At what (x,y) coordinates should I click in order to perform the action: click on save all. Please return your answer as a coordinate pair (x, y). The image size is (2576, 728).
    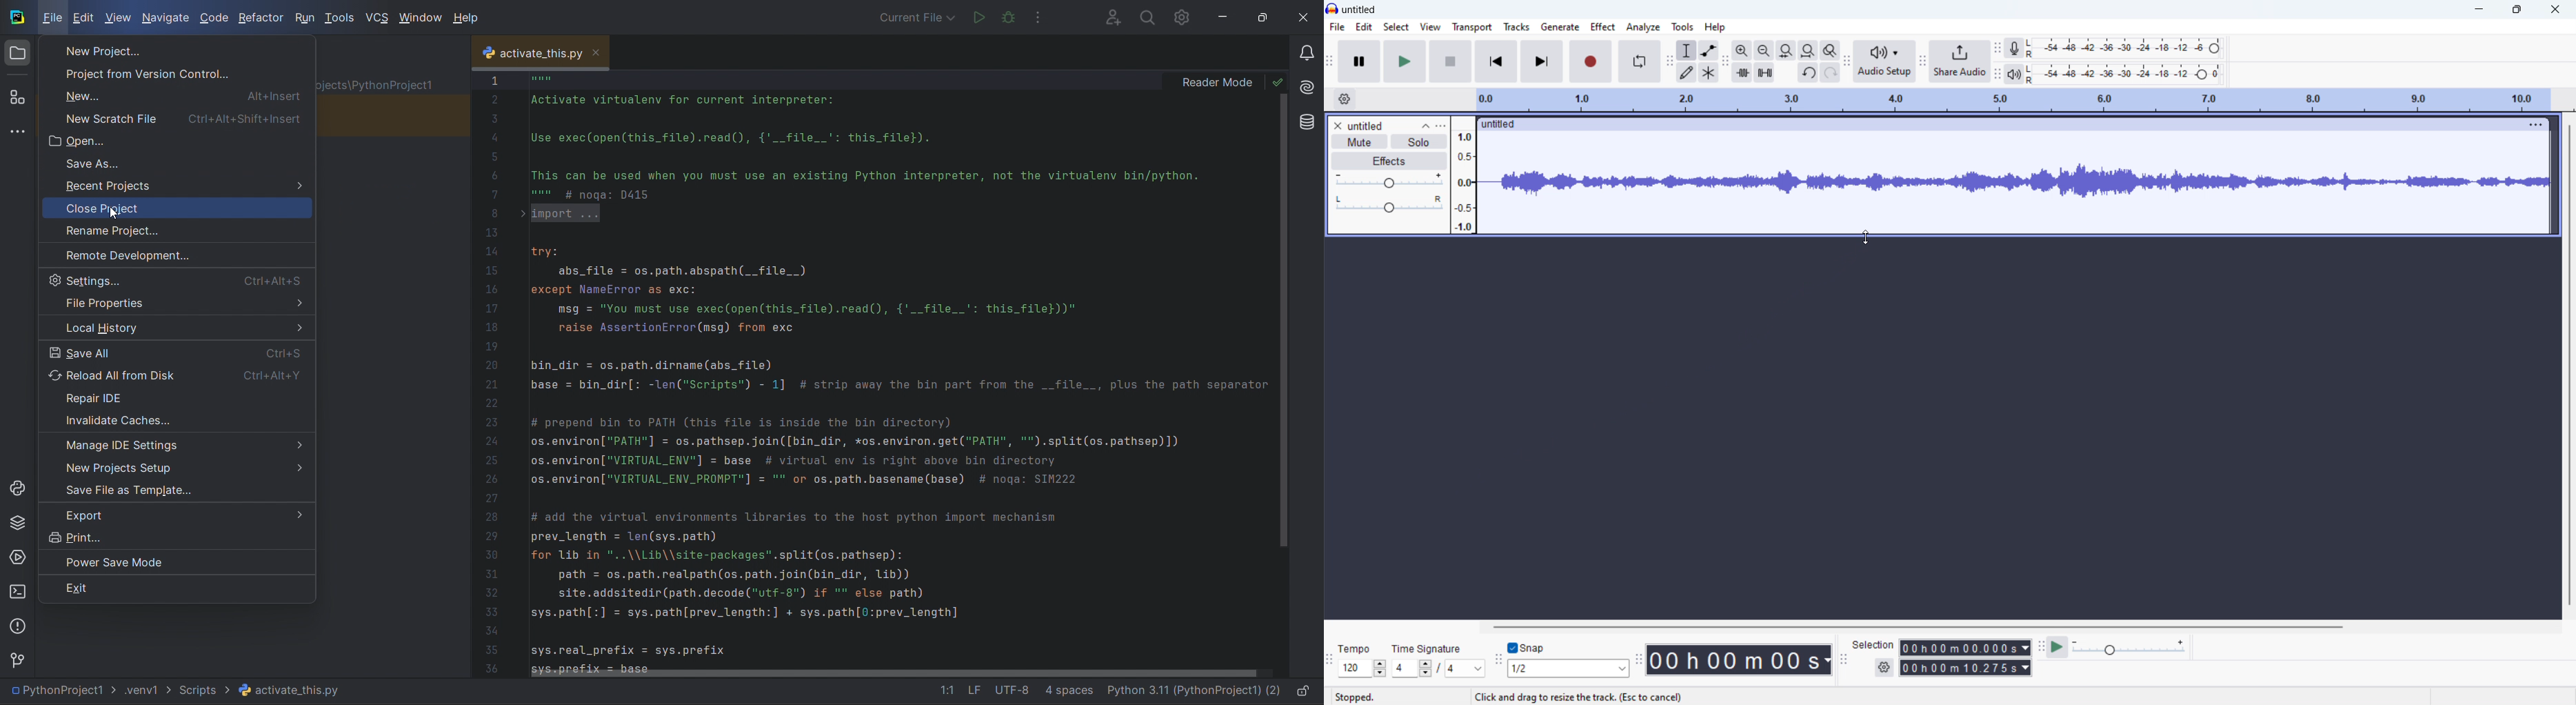
    Looking at the image, I should click on (177, 348).